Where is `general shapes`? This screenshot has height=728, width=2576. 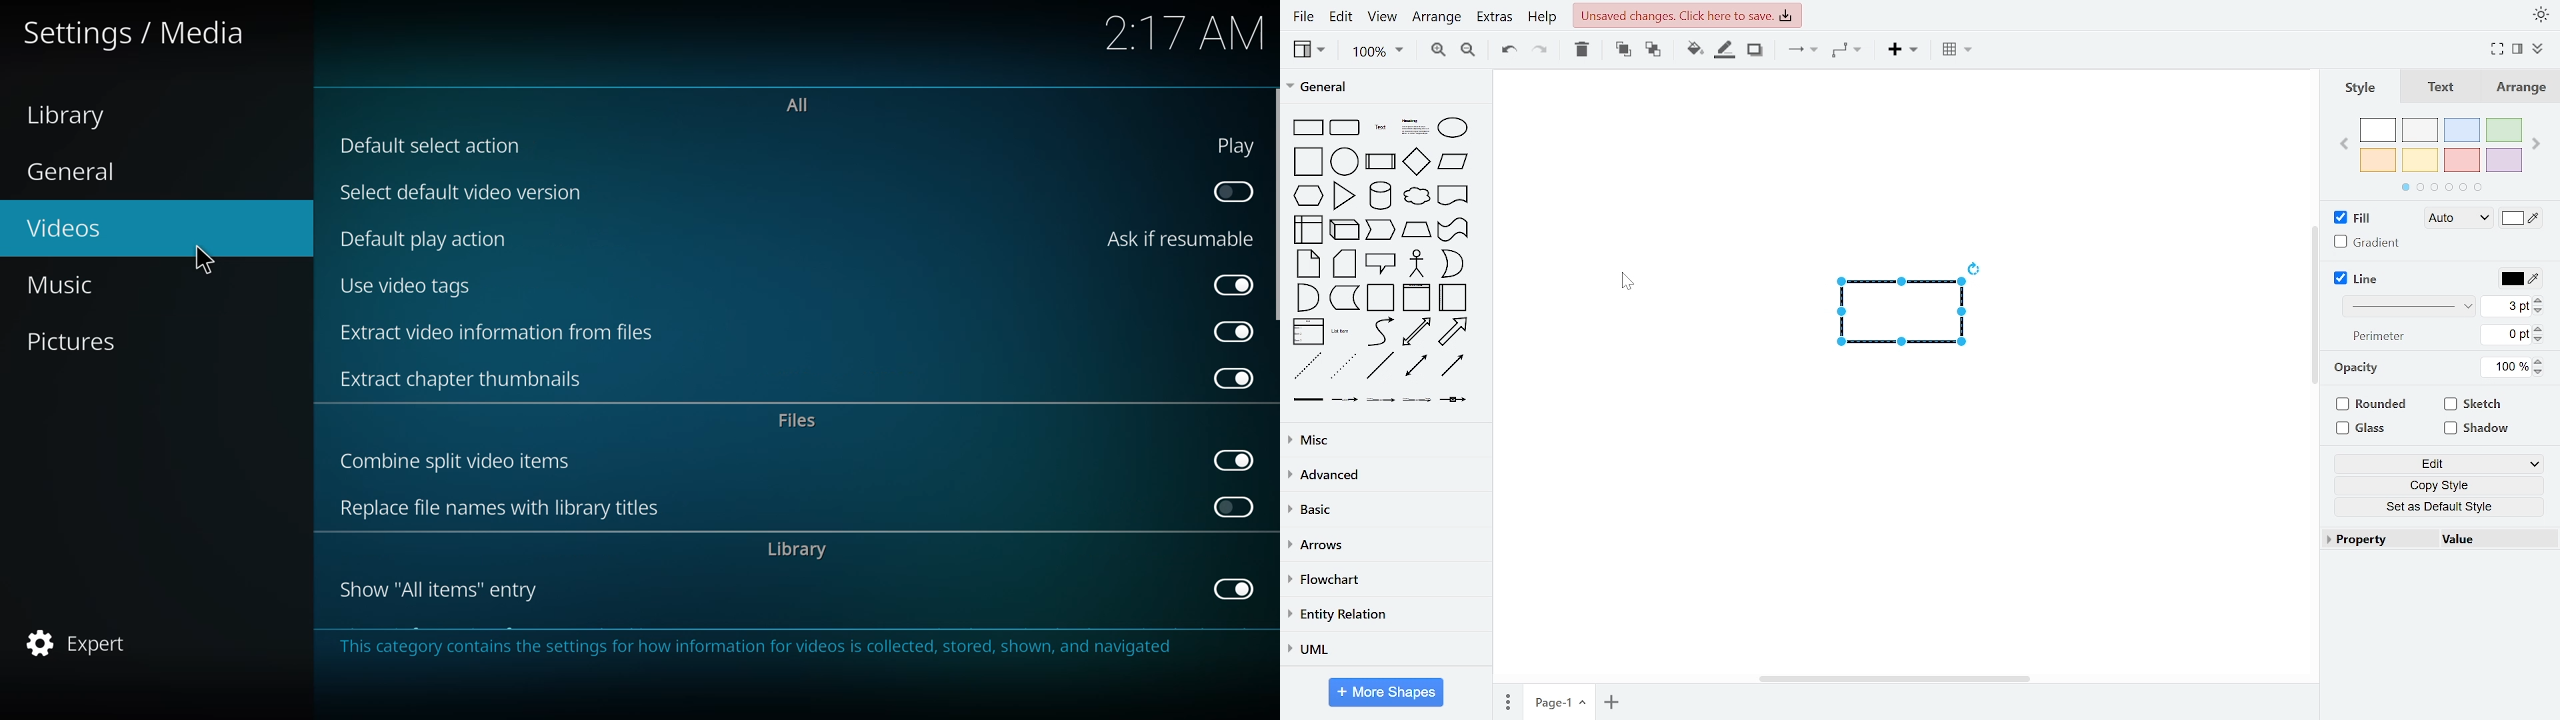 general shapes is located at coordinates (1308, 230).